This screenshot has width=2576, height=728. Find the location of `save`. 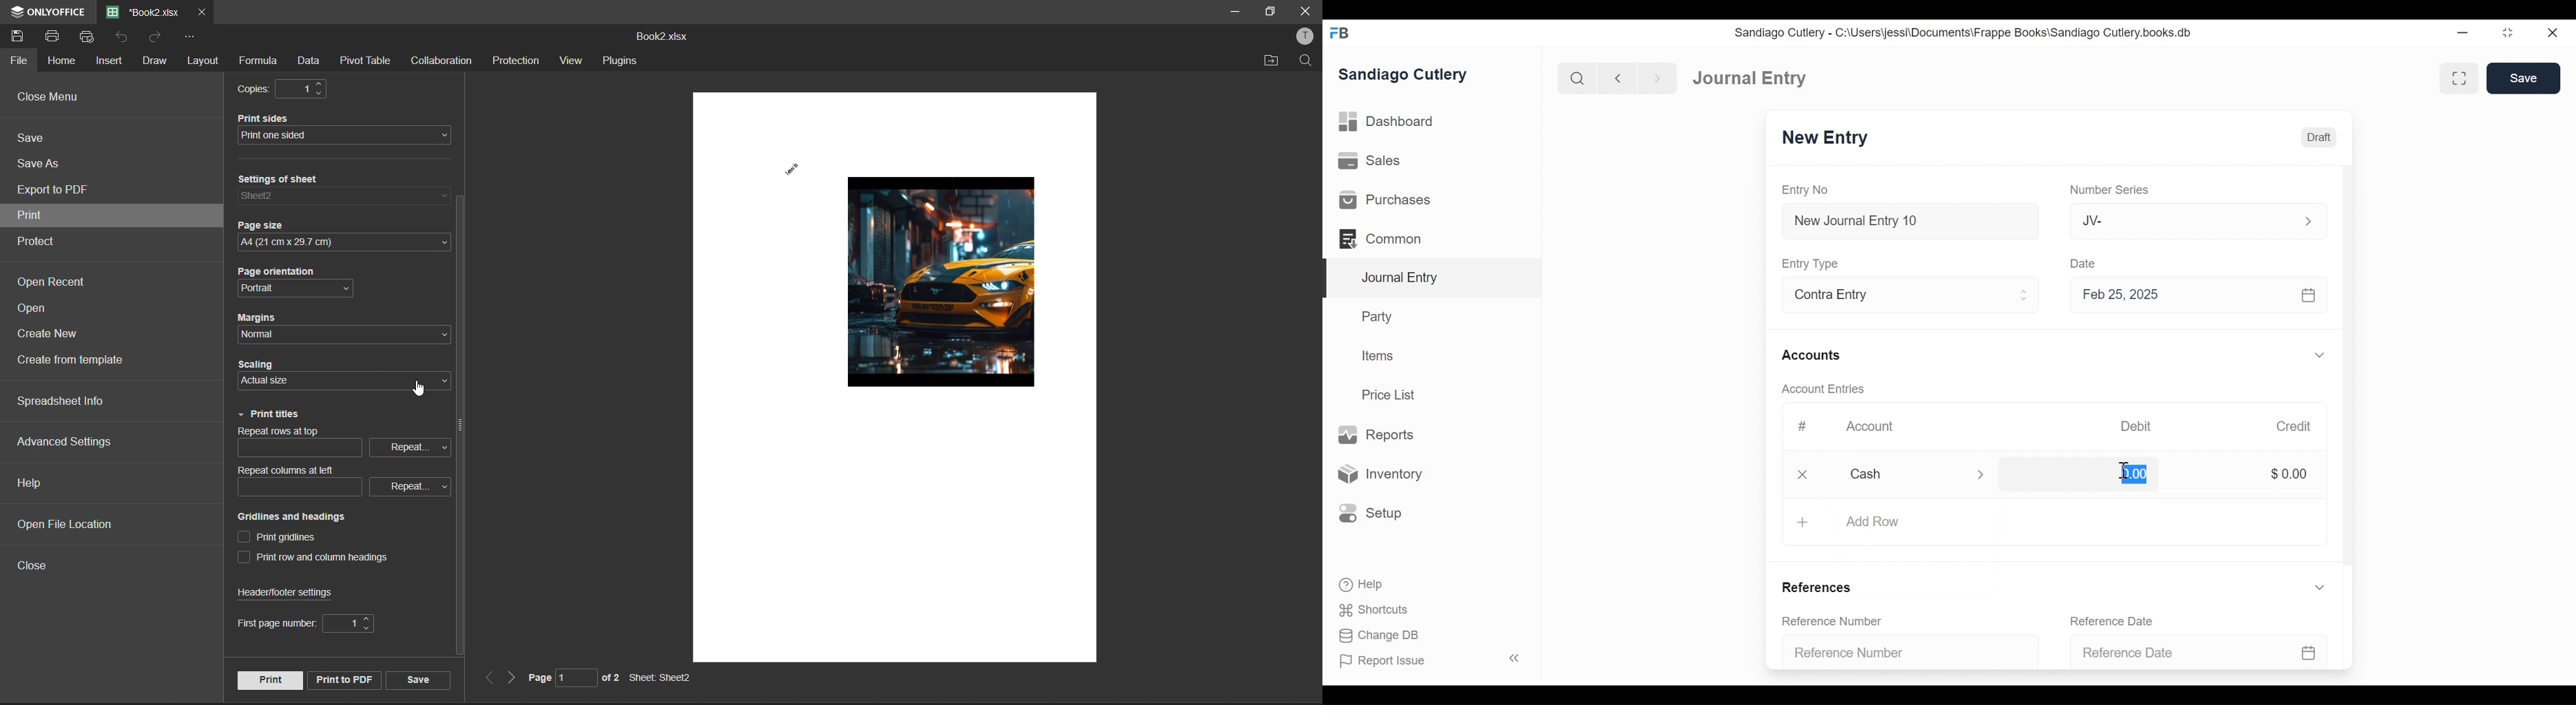

save is located at coordinates (22, 39).